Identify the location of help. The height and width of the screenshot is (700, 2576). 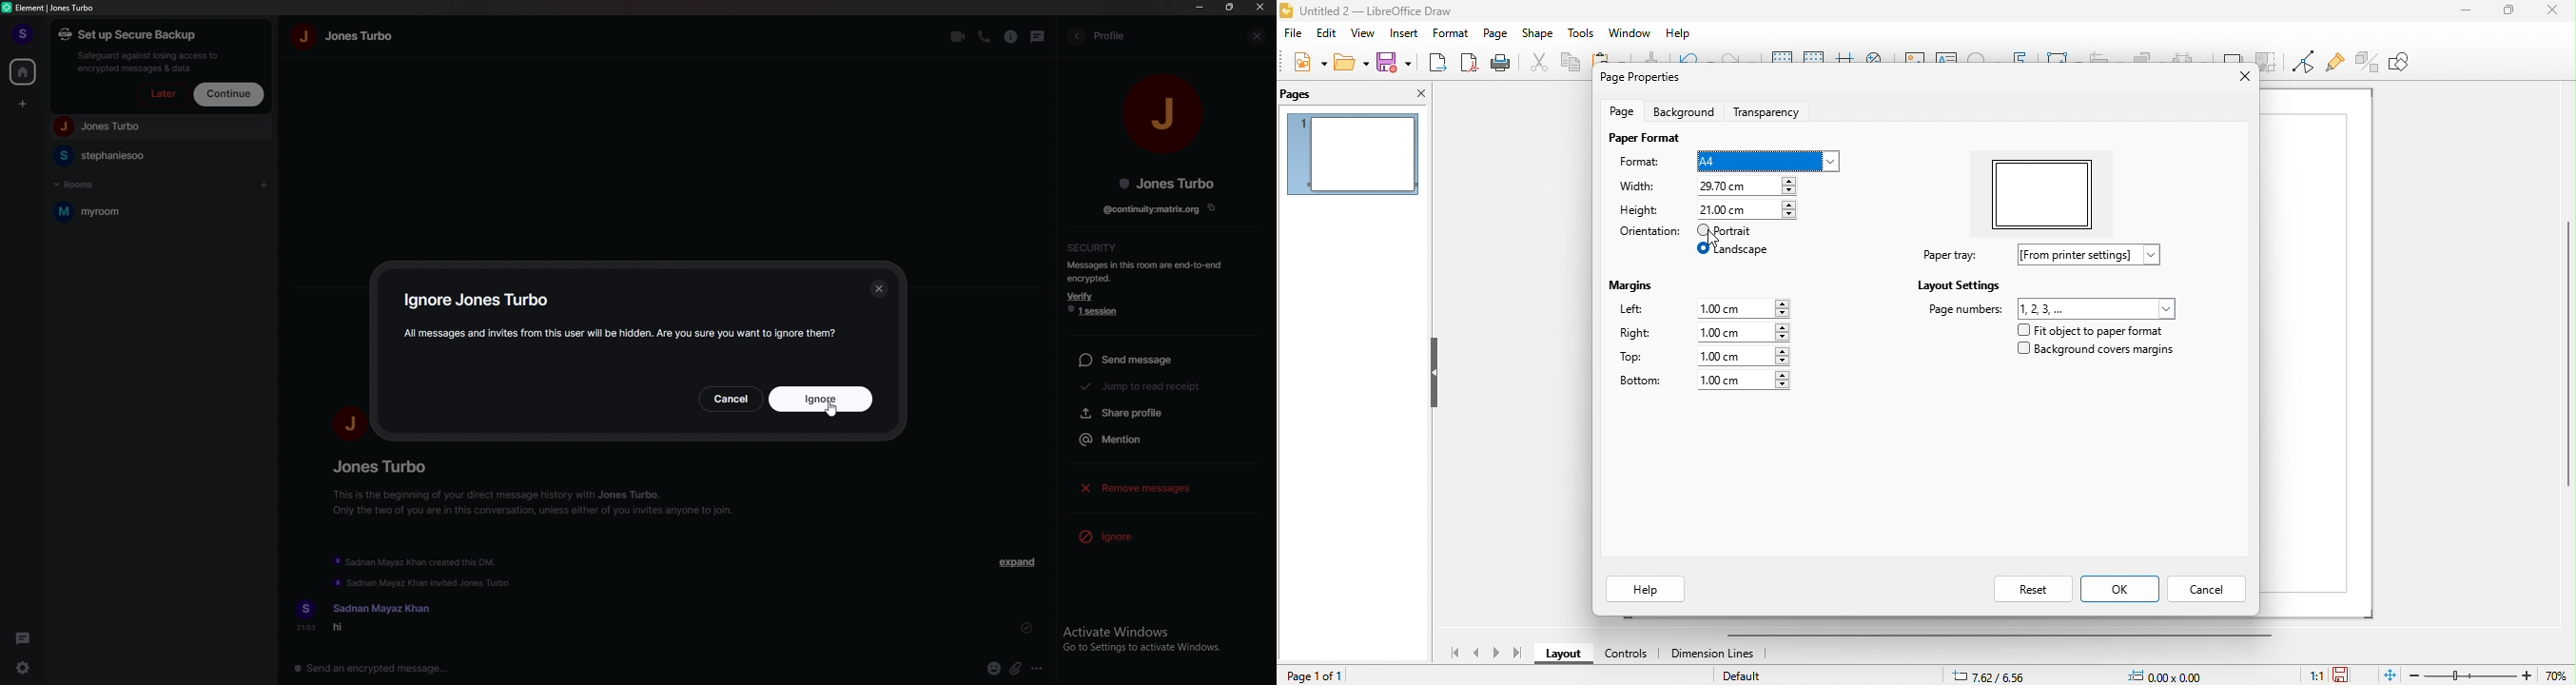
(1680, 34).